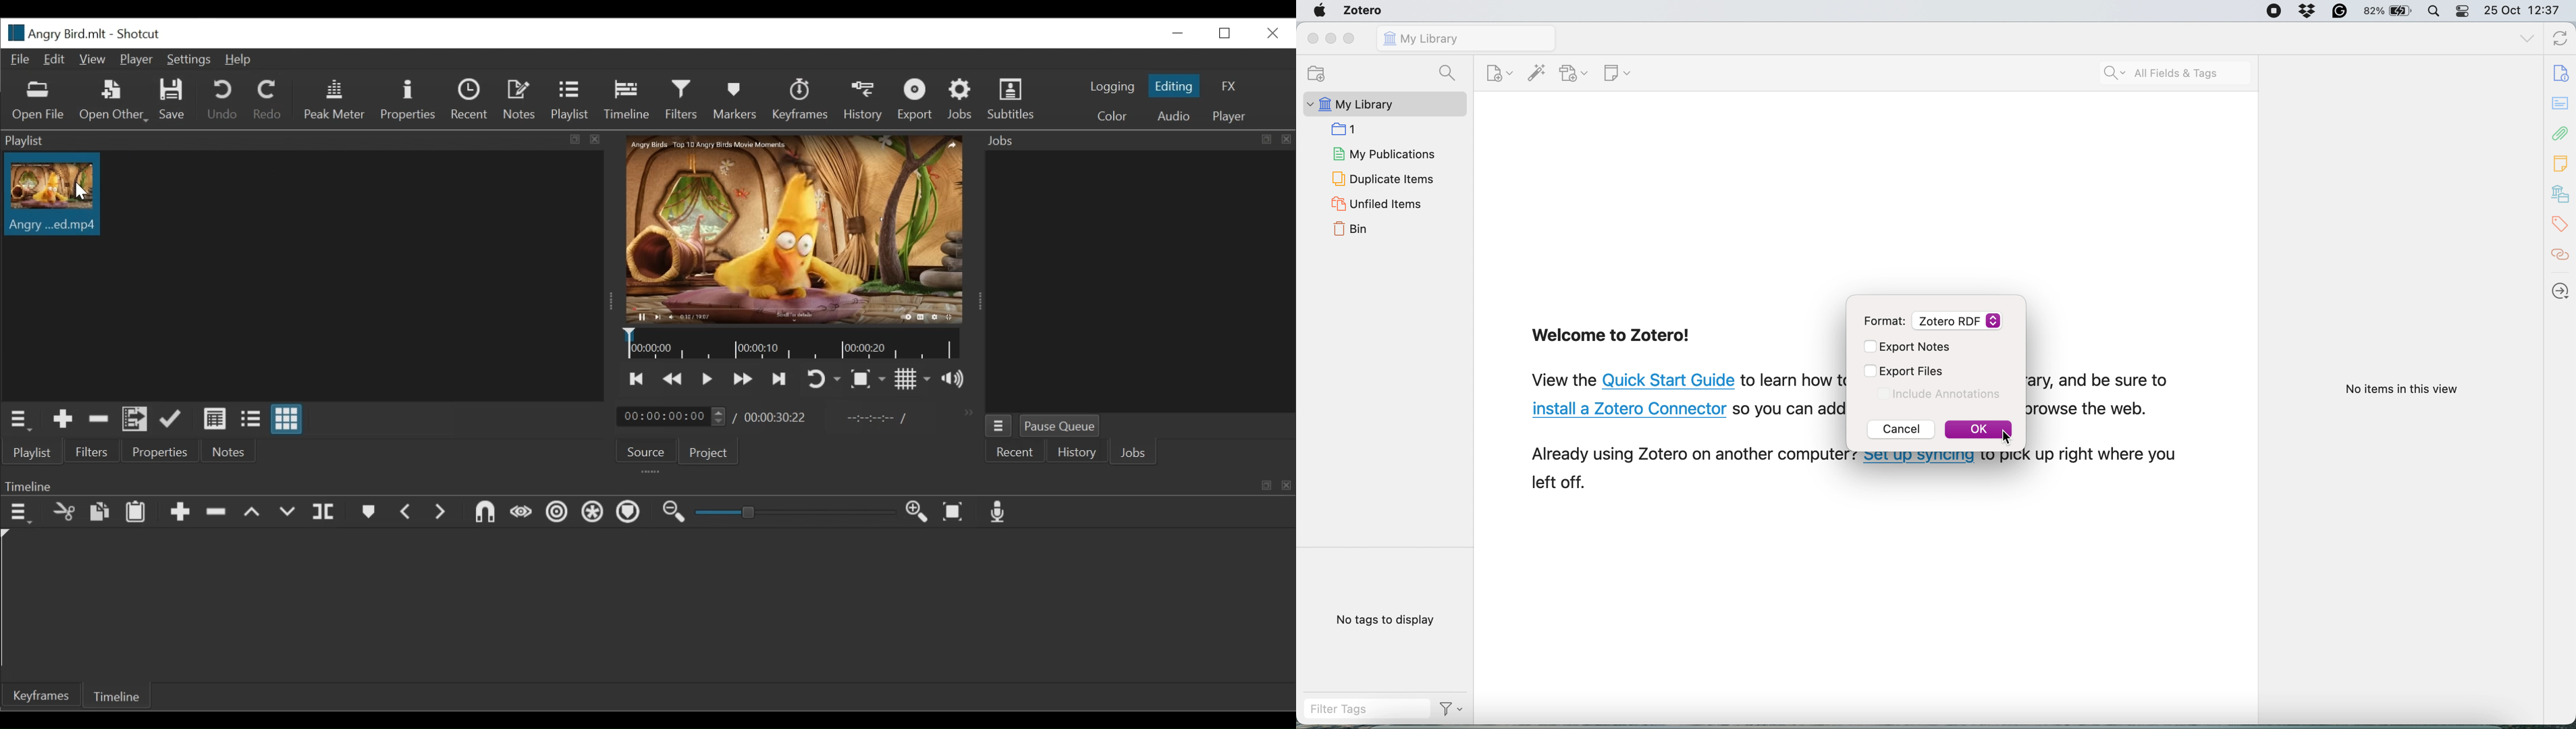 This screenshot has height=756, width=2576. I want to click on Toggle zoom, so click(867, 379).